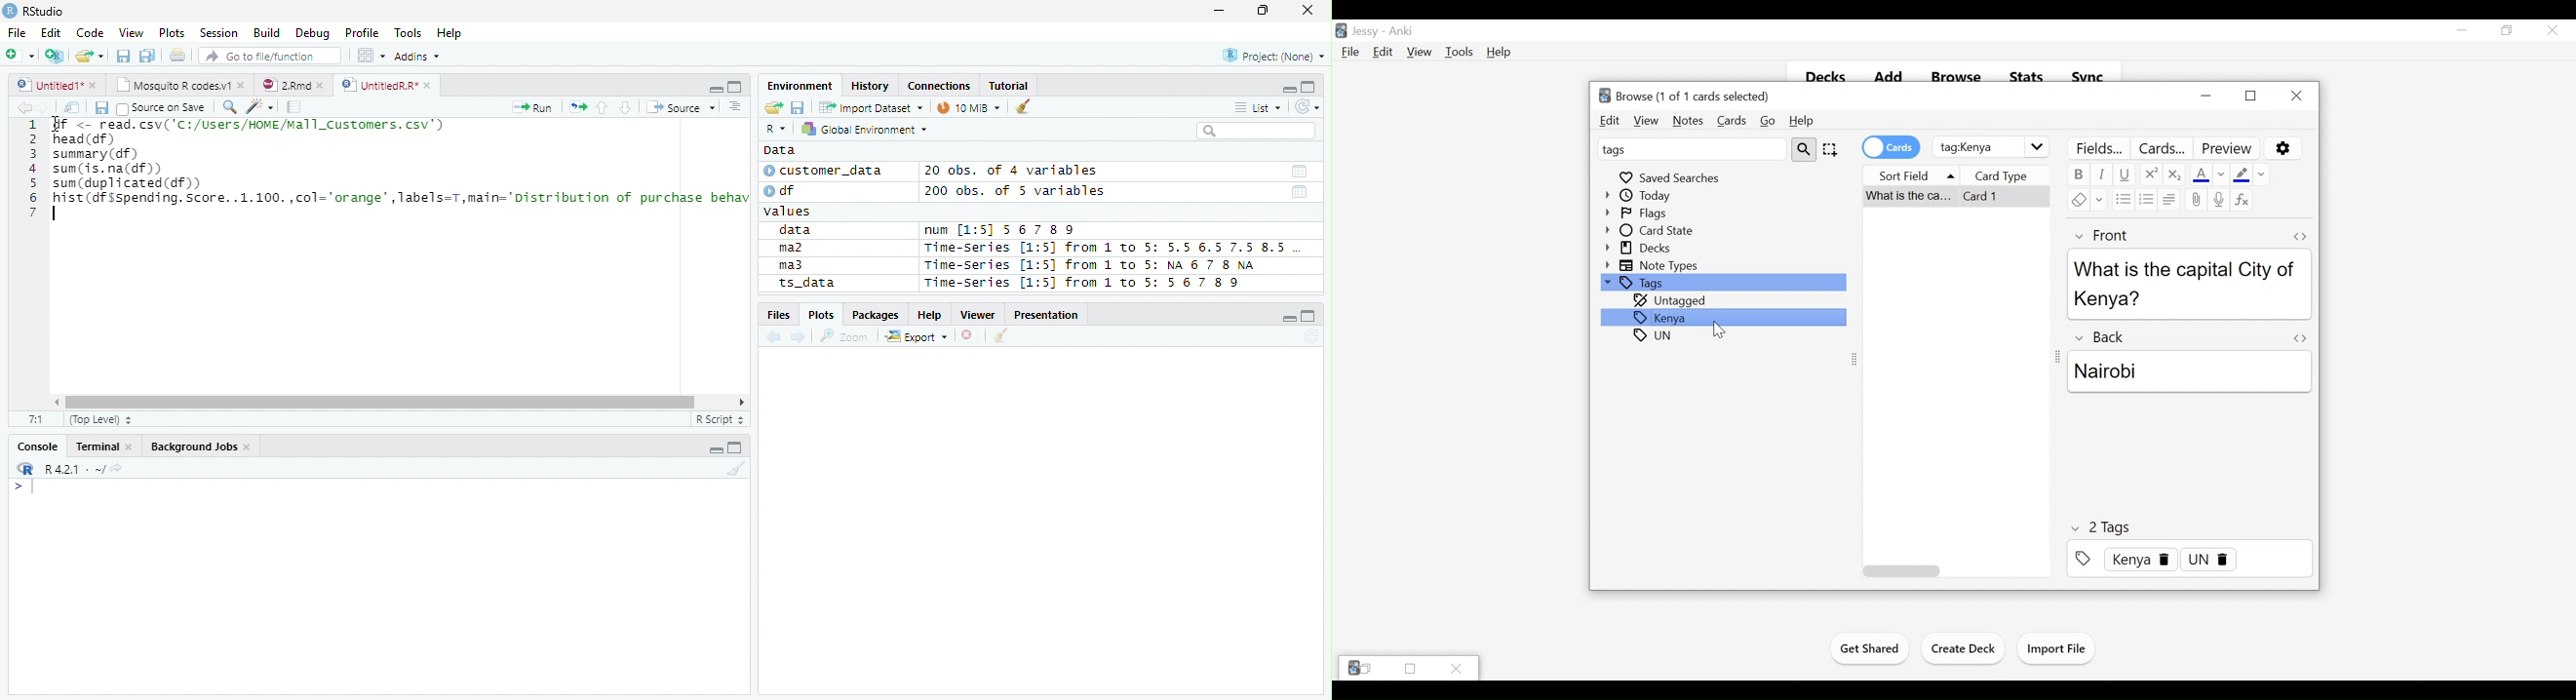 The height and width of the screenshot is (700, 2576). Describe the element at coordinates (790, 212) in the screenshot. I see `values` at that location.